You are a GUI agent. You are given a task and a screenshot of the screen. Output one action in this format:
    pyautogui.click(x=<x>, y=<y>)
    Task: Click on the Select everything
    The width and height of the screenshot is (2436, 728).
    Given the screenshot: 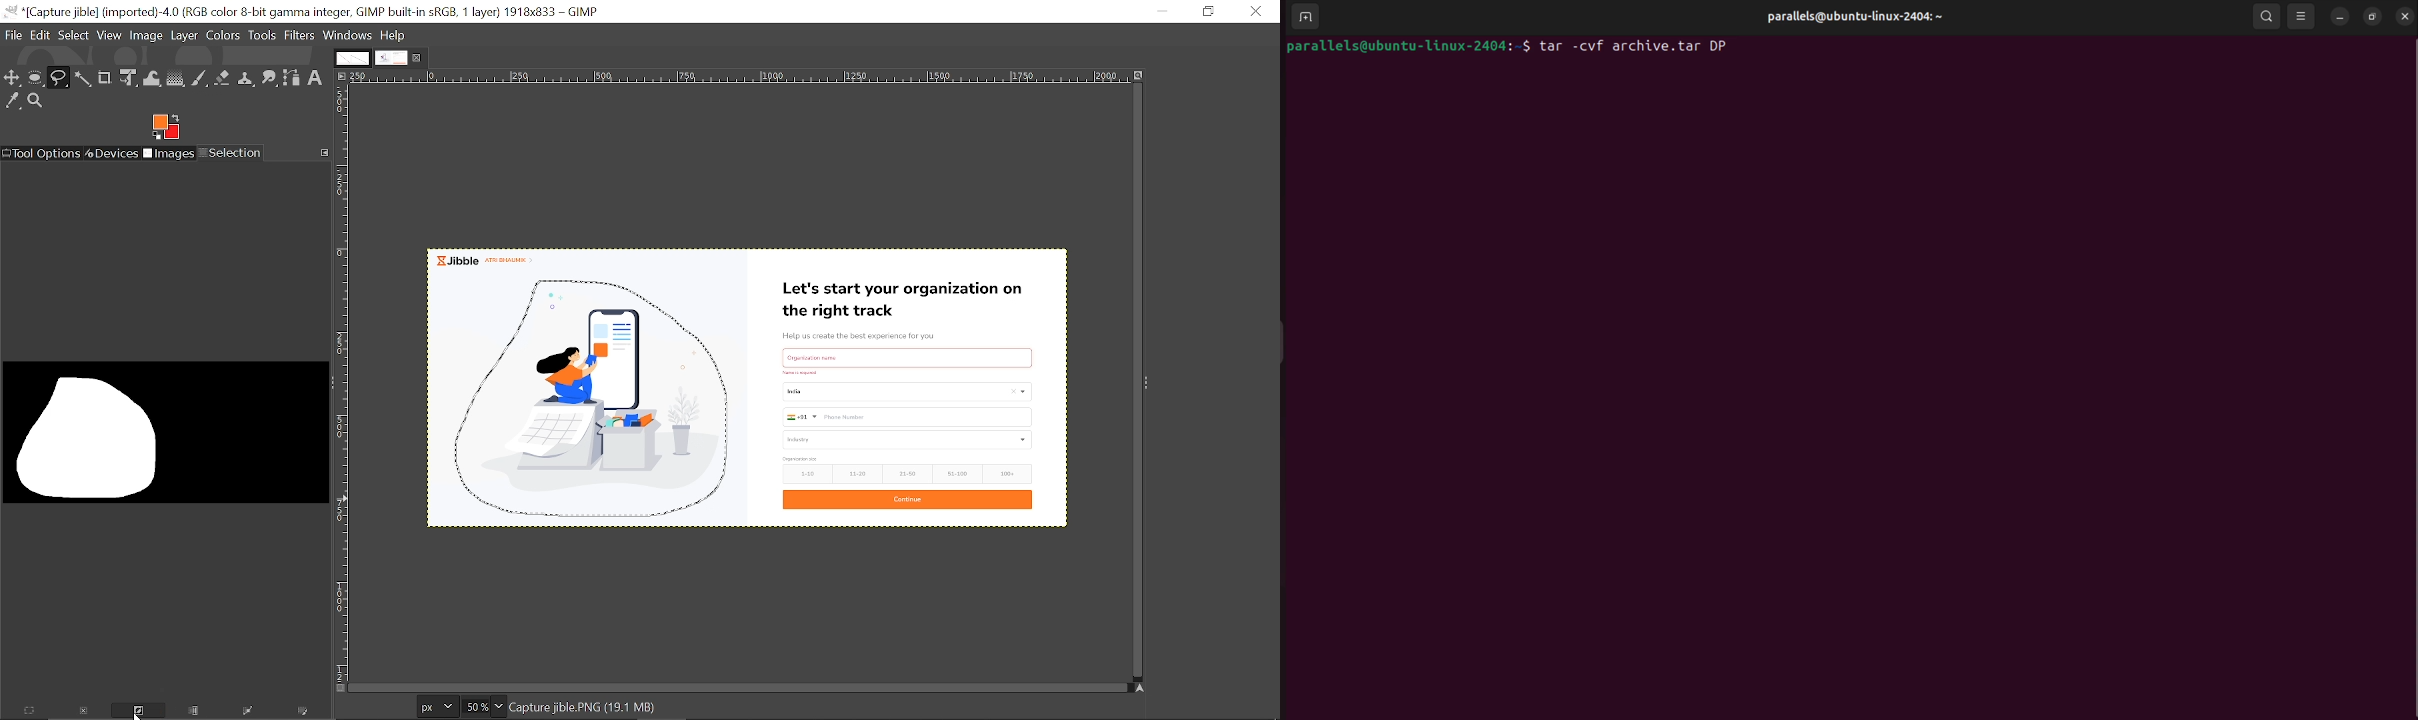 What is the action you would take?
    pyautogui.click(x=30, y=712)
    